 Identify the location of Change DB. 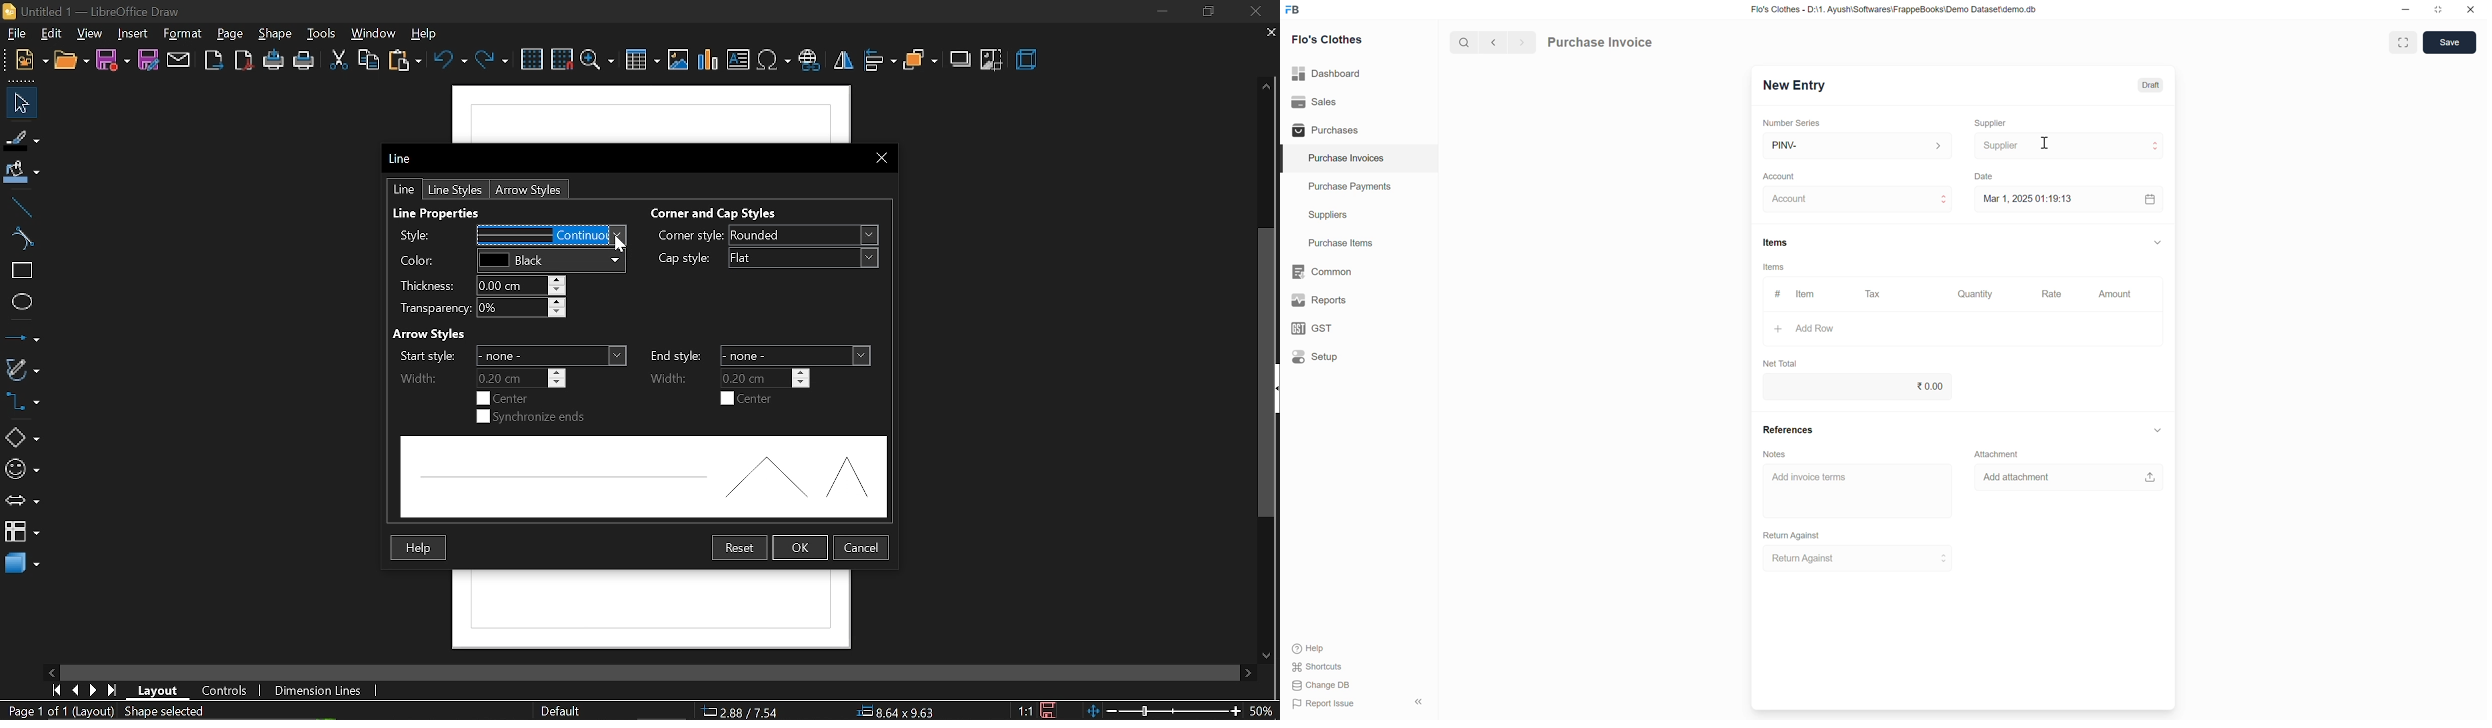
(1321, 686).